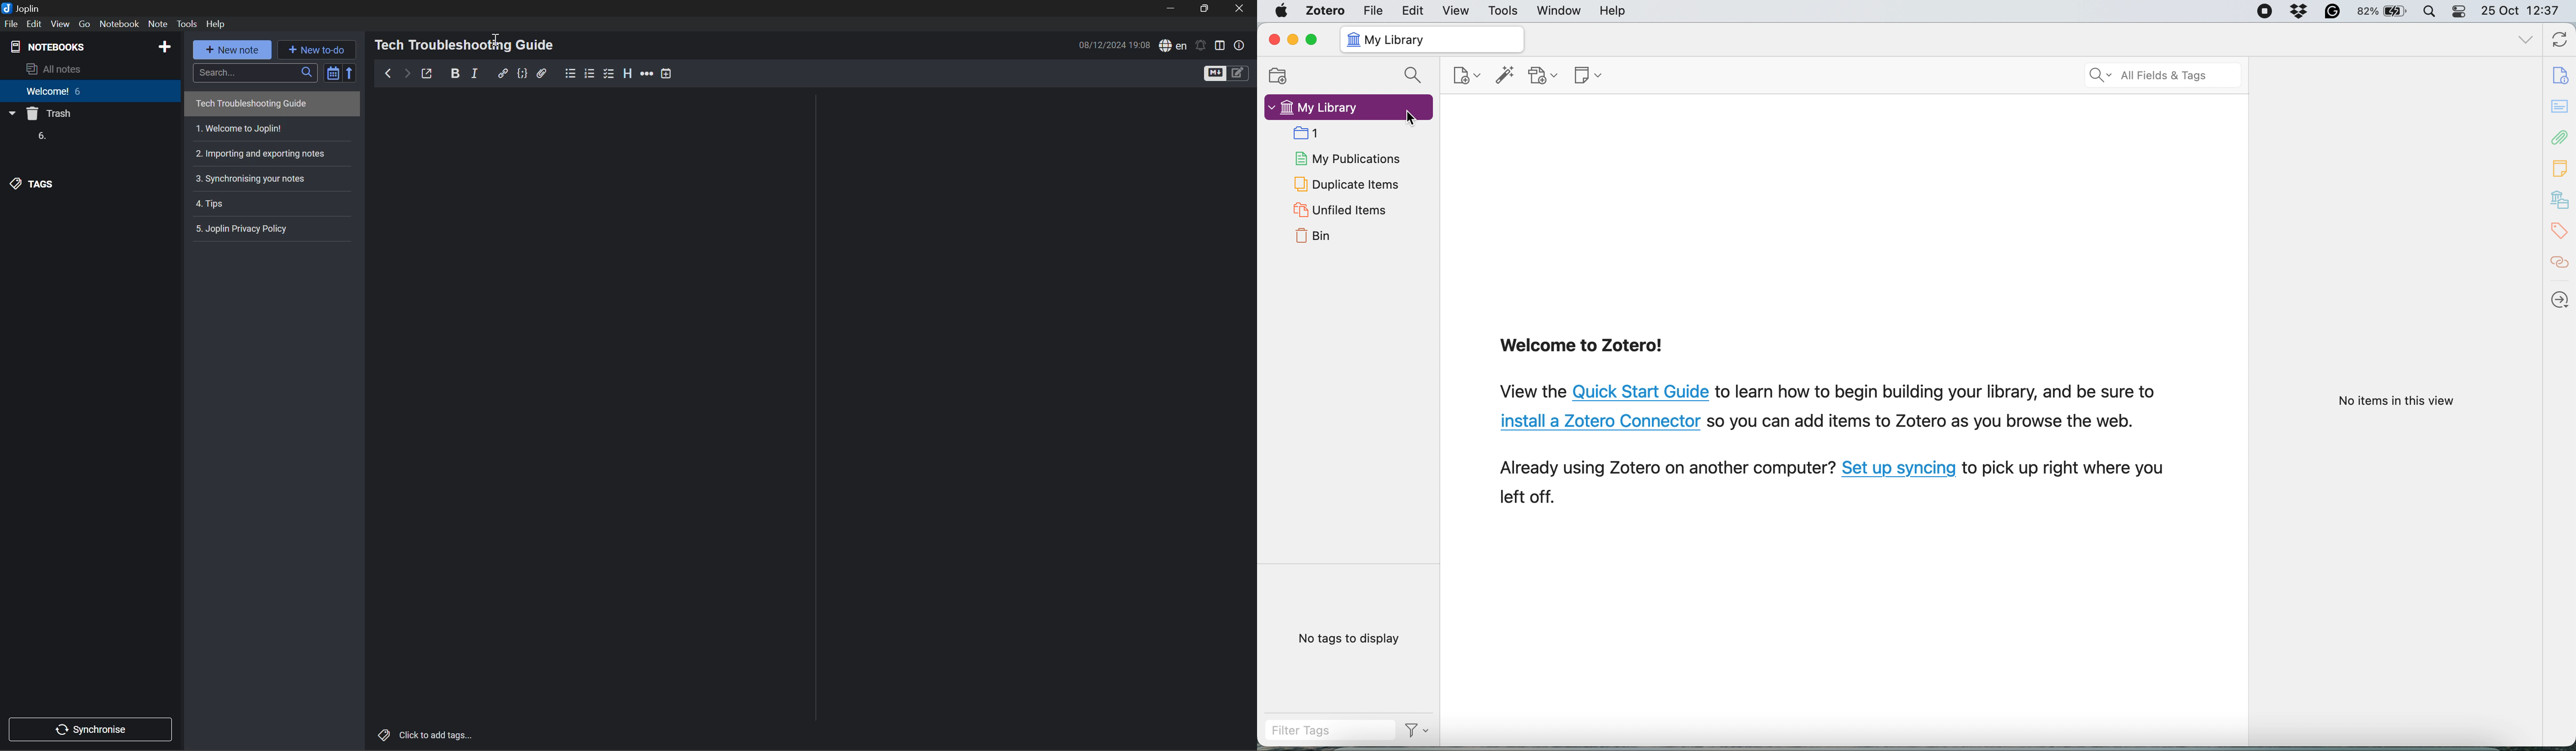 The image size is (2576, 756). Describe the element at coordinates (427, 734) in the screenshot. I see `Click to add tags` at that location.